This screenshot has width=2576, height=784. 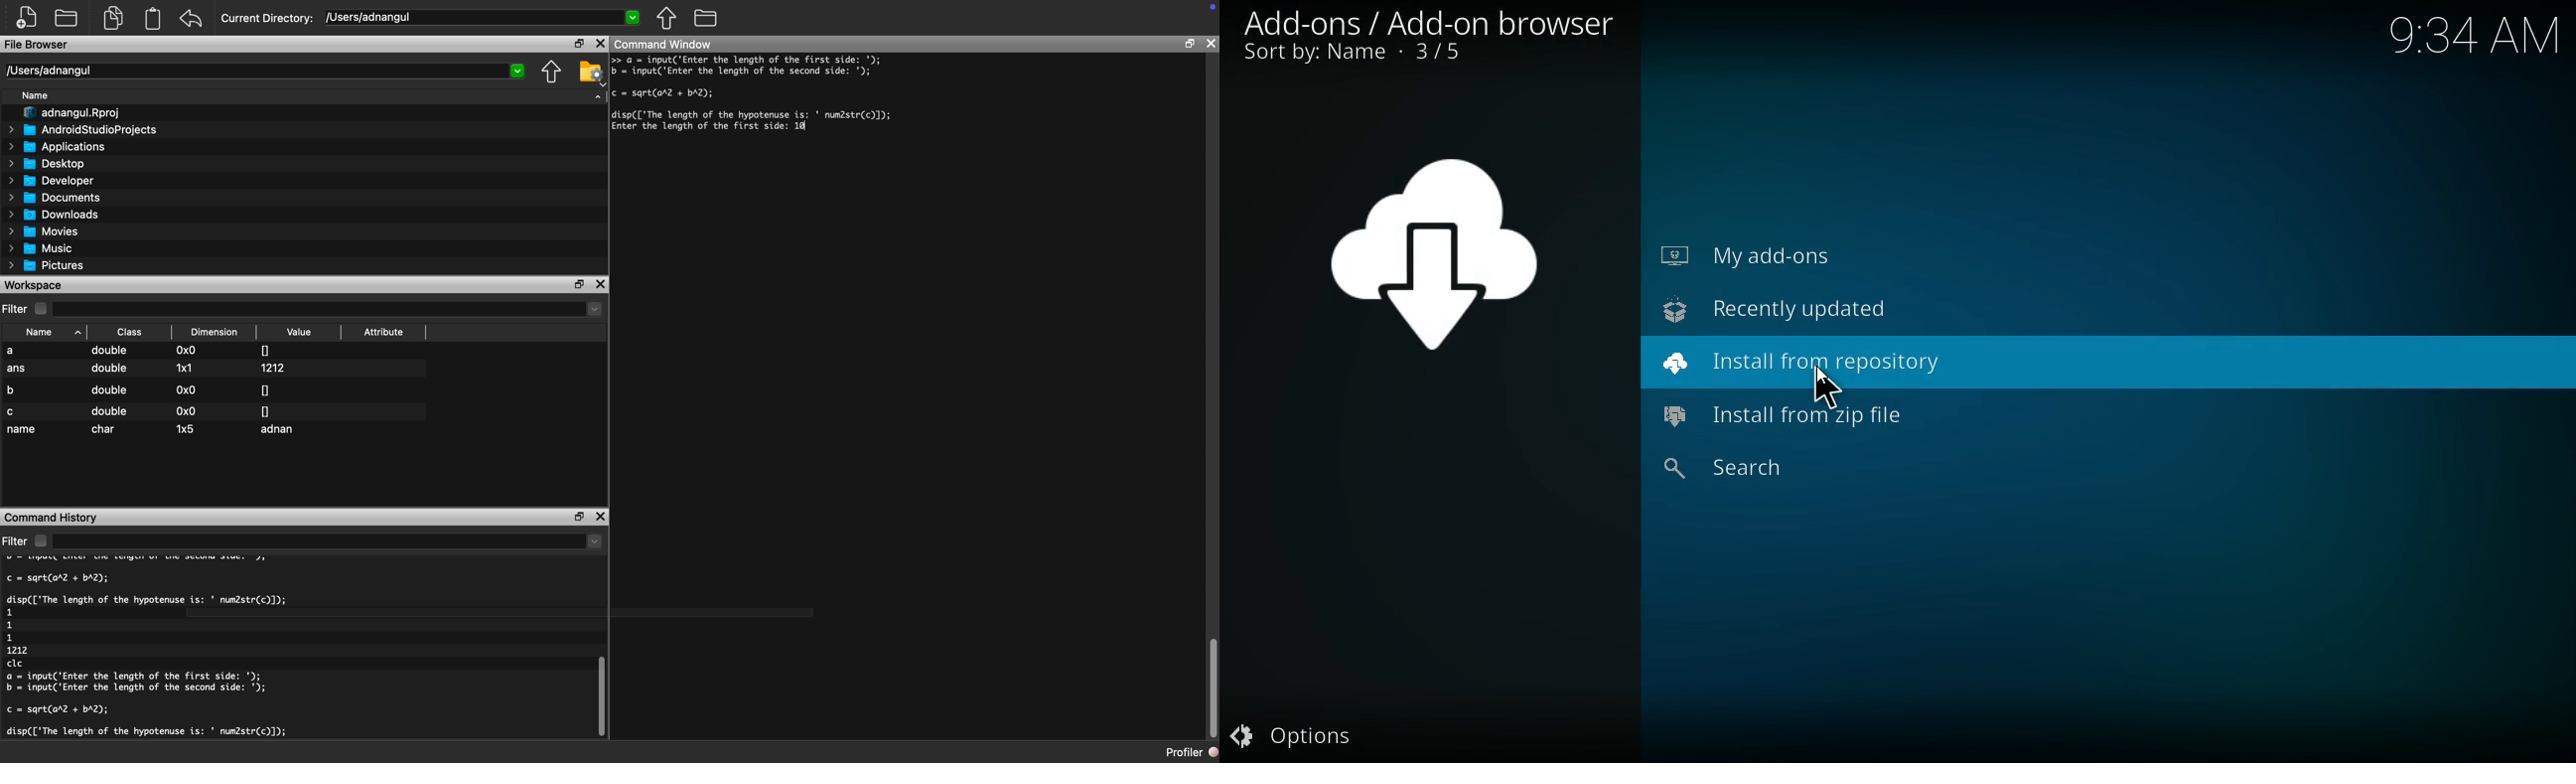 What do you see at coordinates (1213, 43) in the screenshot?
I see `close` at bounding box center [1213, 43].